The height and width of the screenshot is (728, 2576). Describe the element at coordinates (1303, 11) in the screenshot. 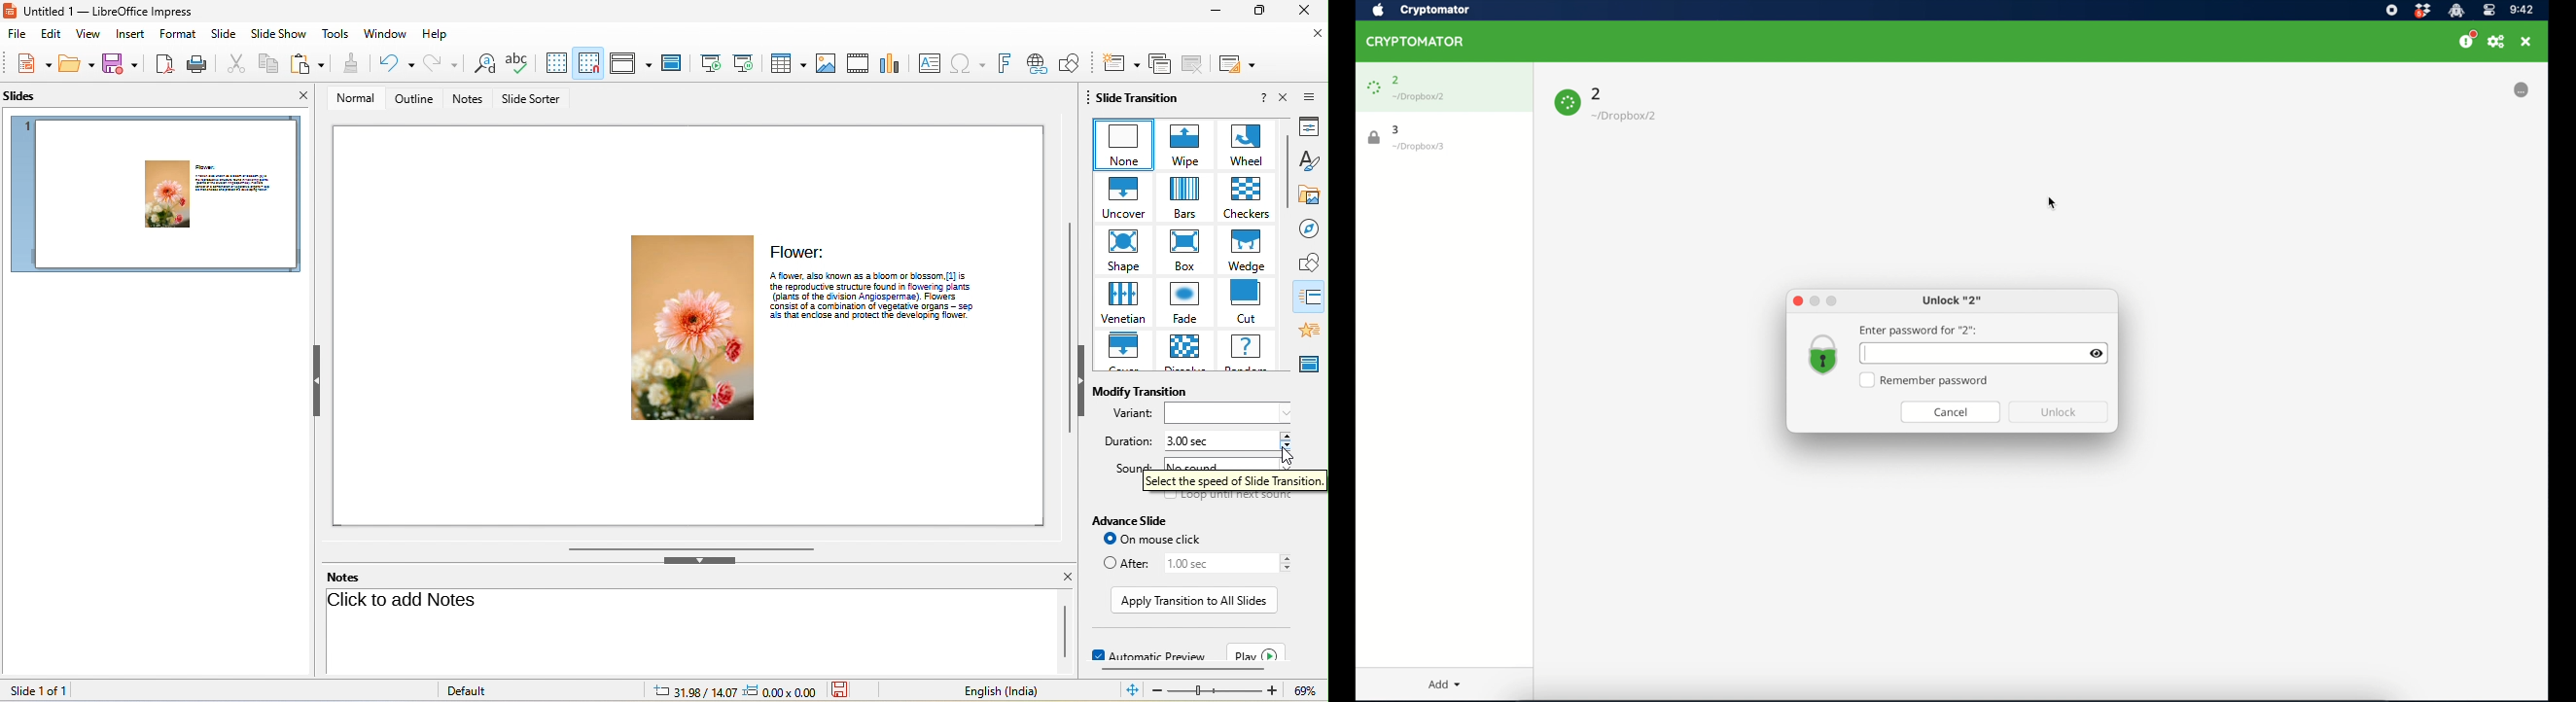

I see `close` at that location.